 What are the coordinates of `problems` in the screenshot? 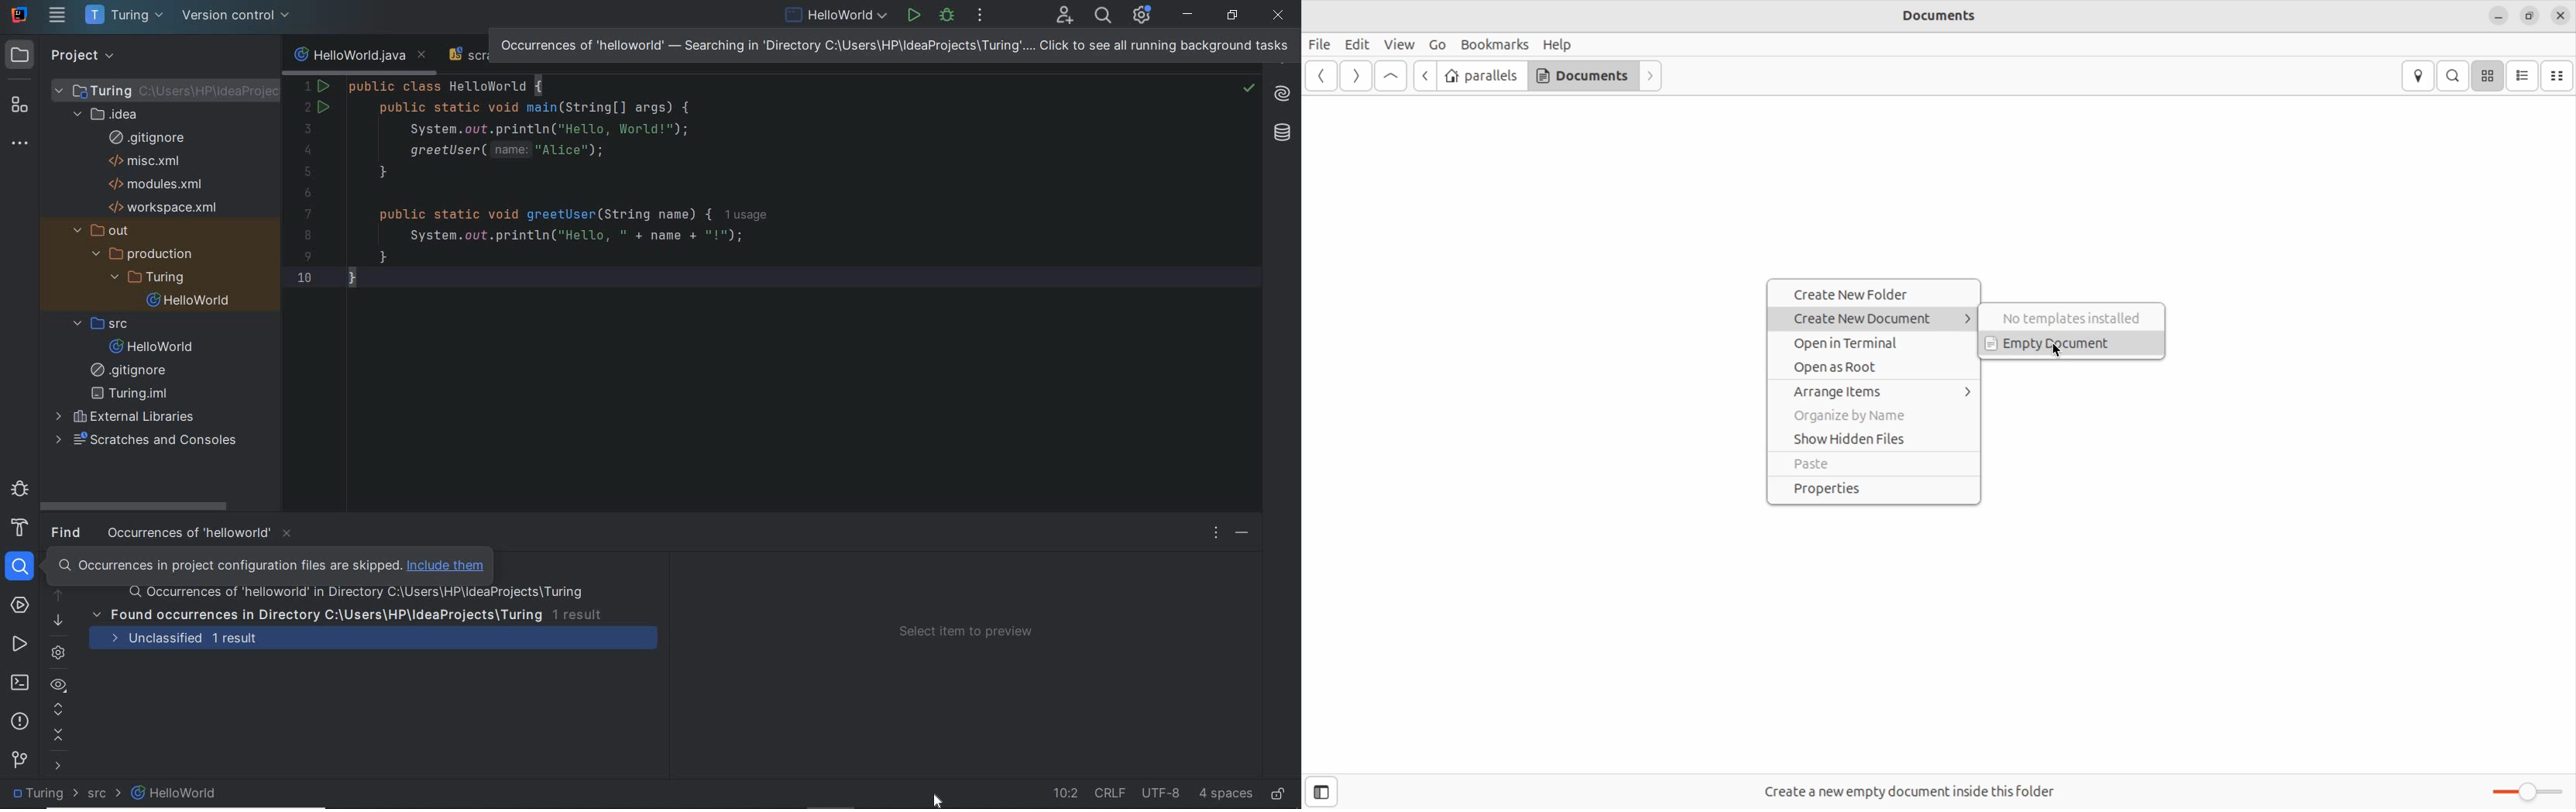 It's located at (20, 722).